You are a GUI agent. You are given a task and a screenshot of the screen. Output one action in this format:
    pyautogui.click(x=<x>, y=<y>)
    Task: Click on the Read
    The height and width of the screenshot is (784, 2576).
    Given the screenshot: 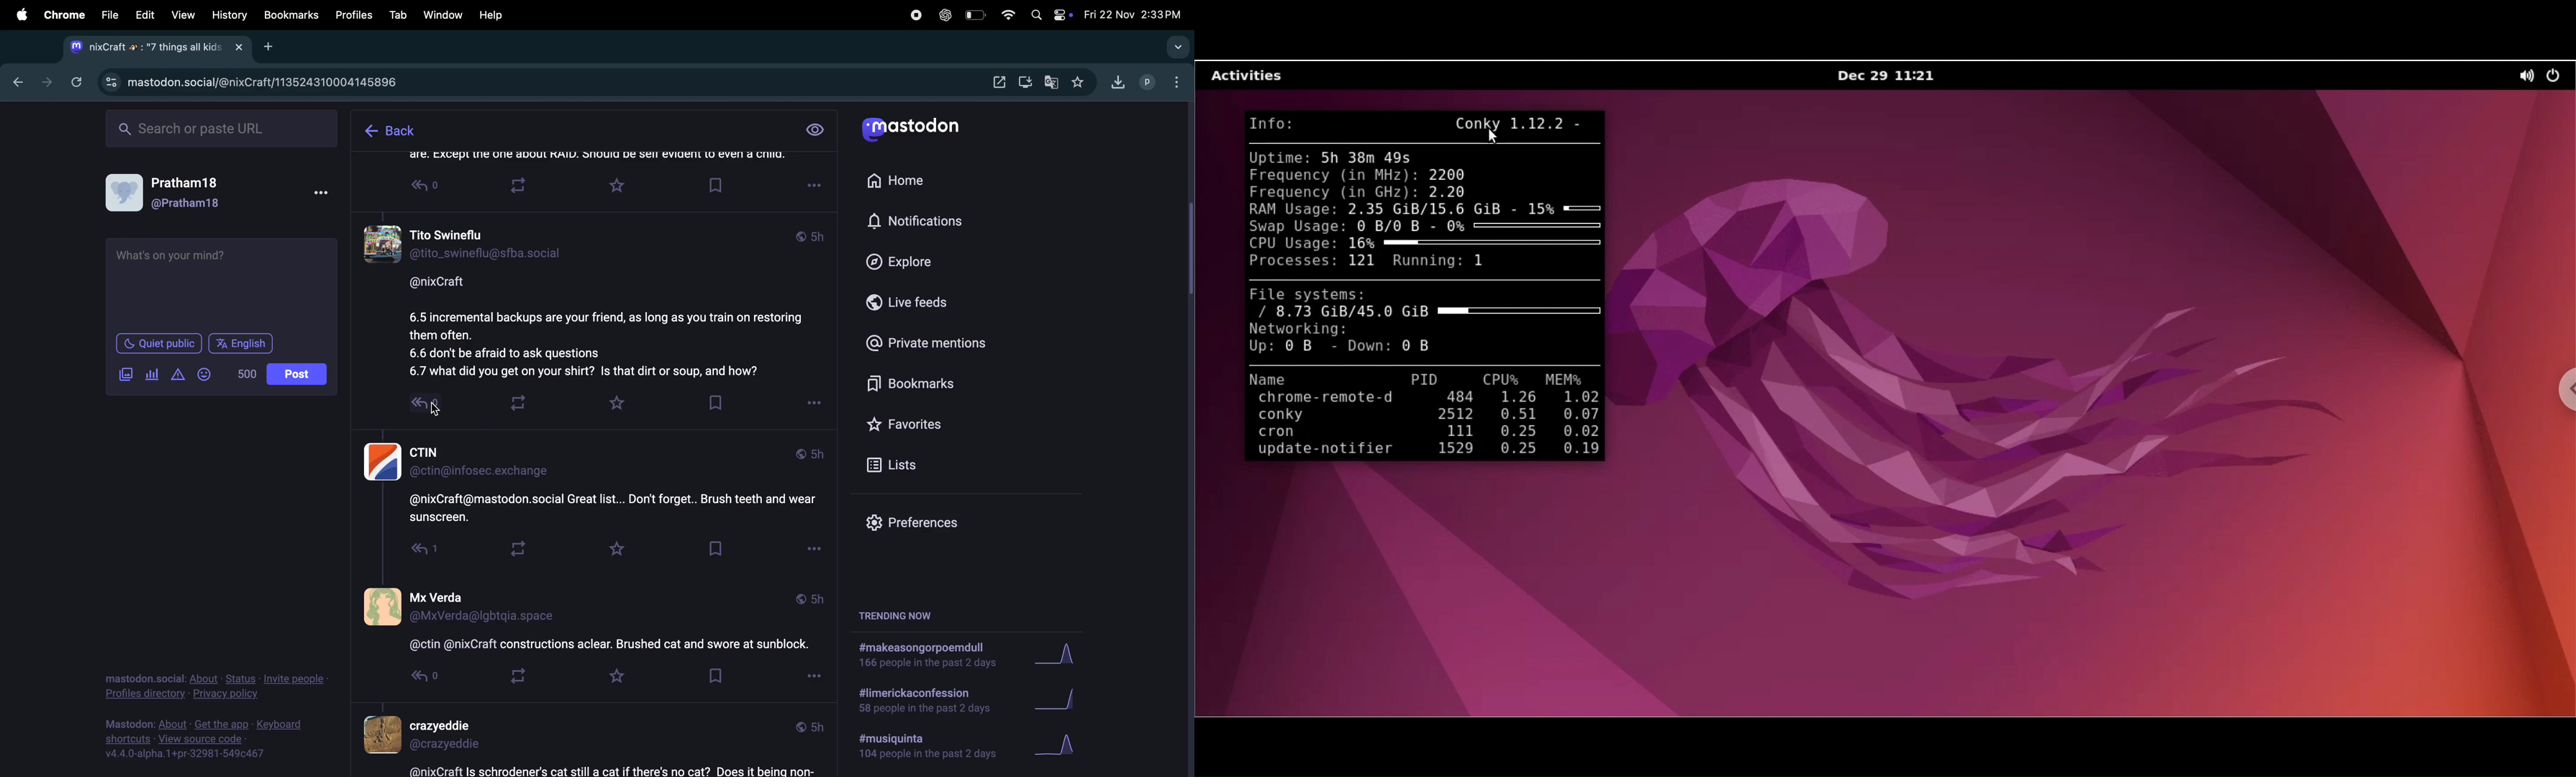 What is the action you would take?
    pyautogui.click(x=415, y=679)
    